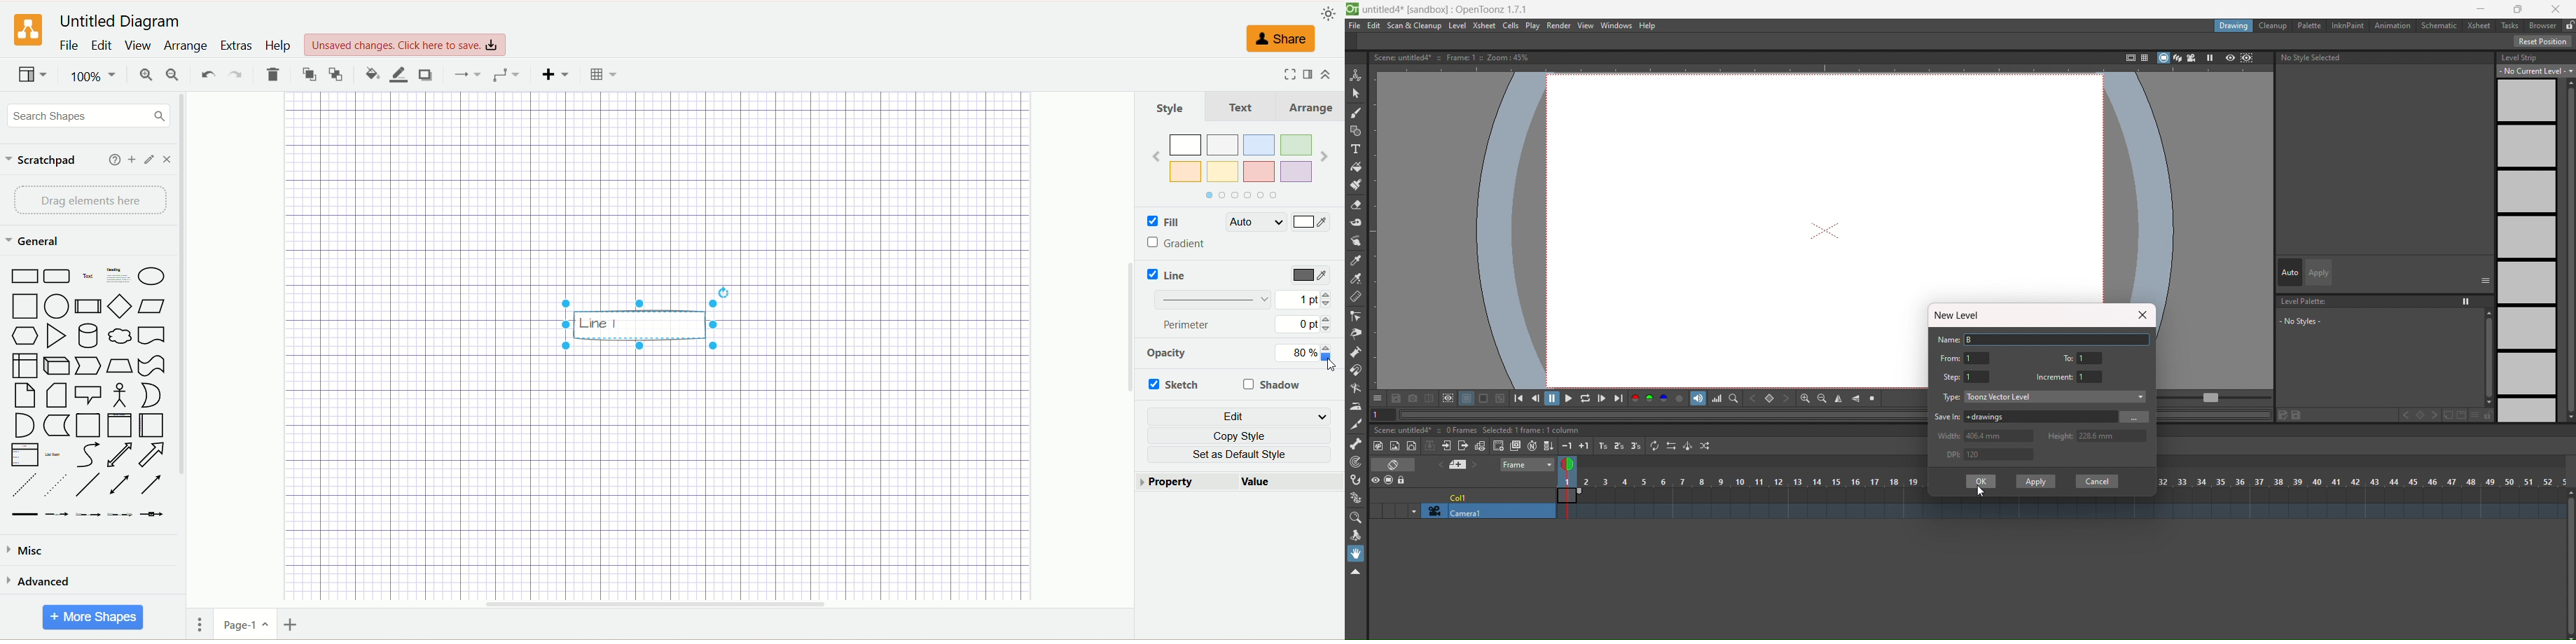 This screenshot has width=2576, height=644. What do you see at coordinates (1978, 376) in the screenshot?
I see `1` at bounding box center [1978, 376].